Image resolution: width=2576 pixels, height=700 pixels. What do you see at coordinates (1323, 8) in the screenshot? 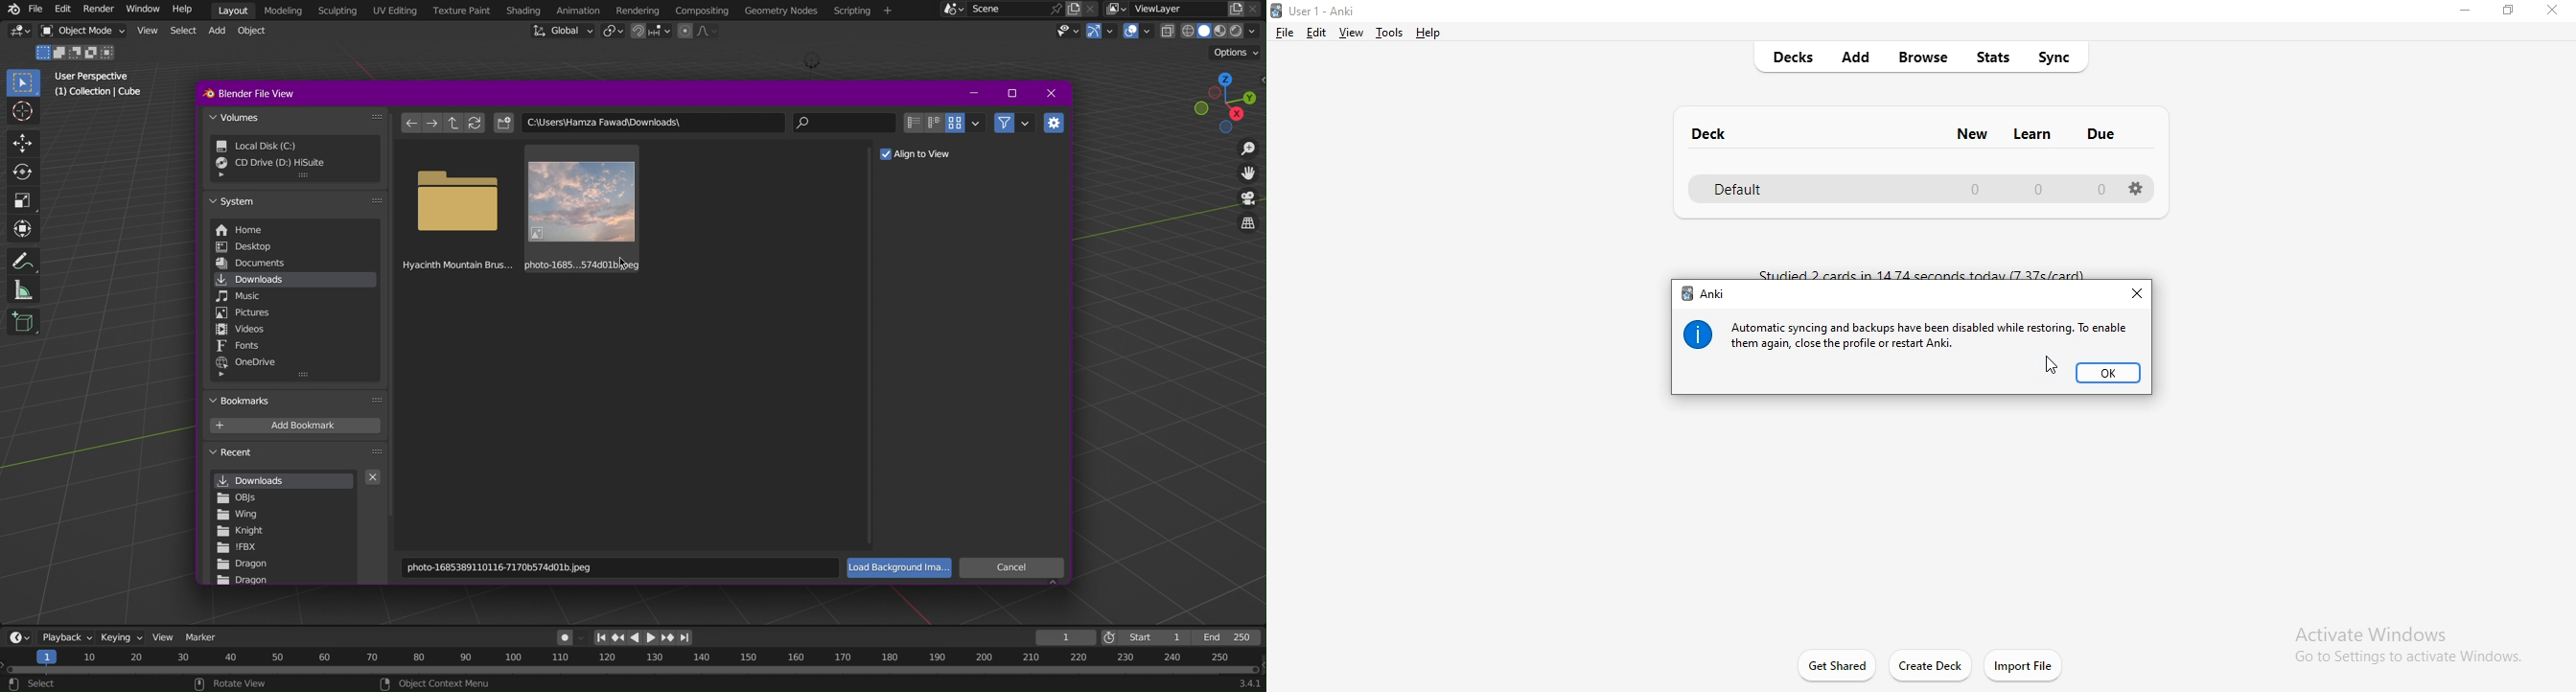
I see `Anki logo and title` at bounding box center [1323, 8].